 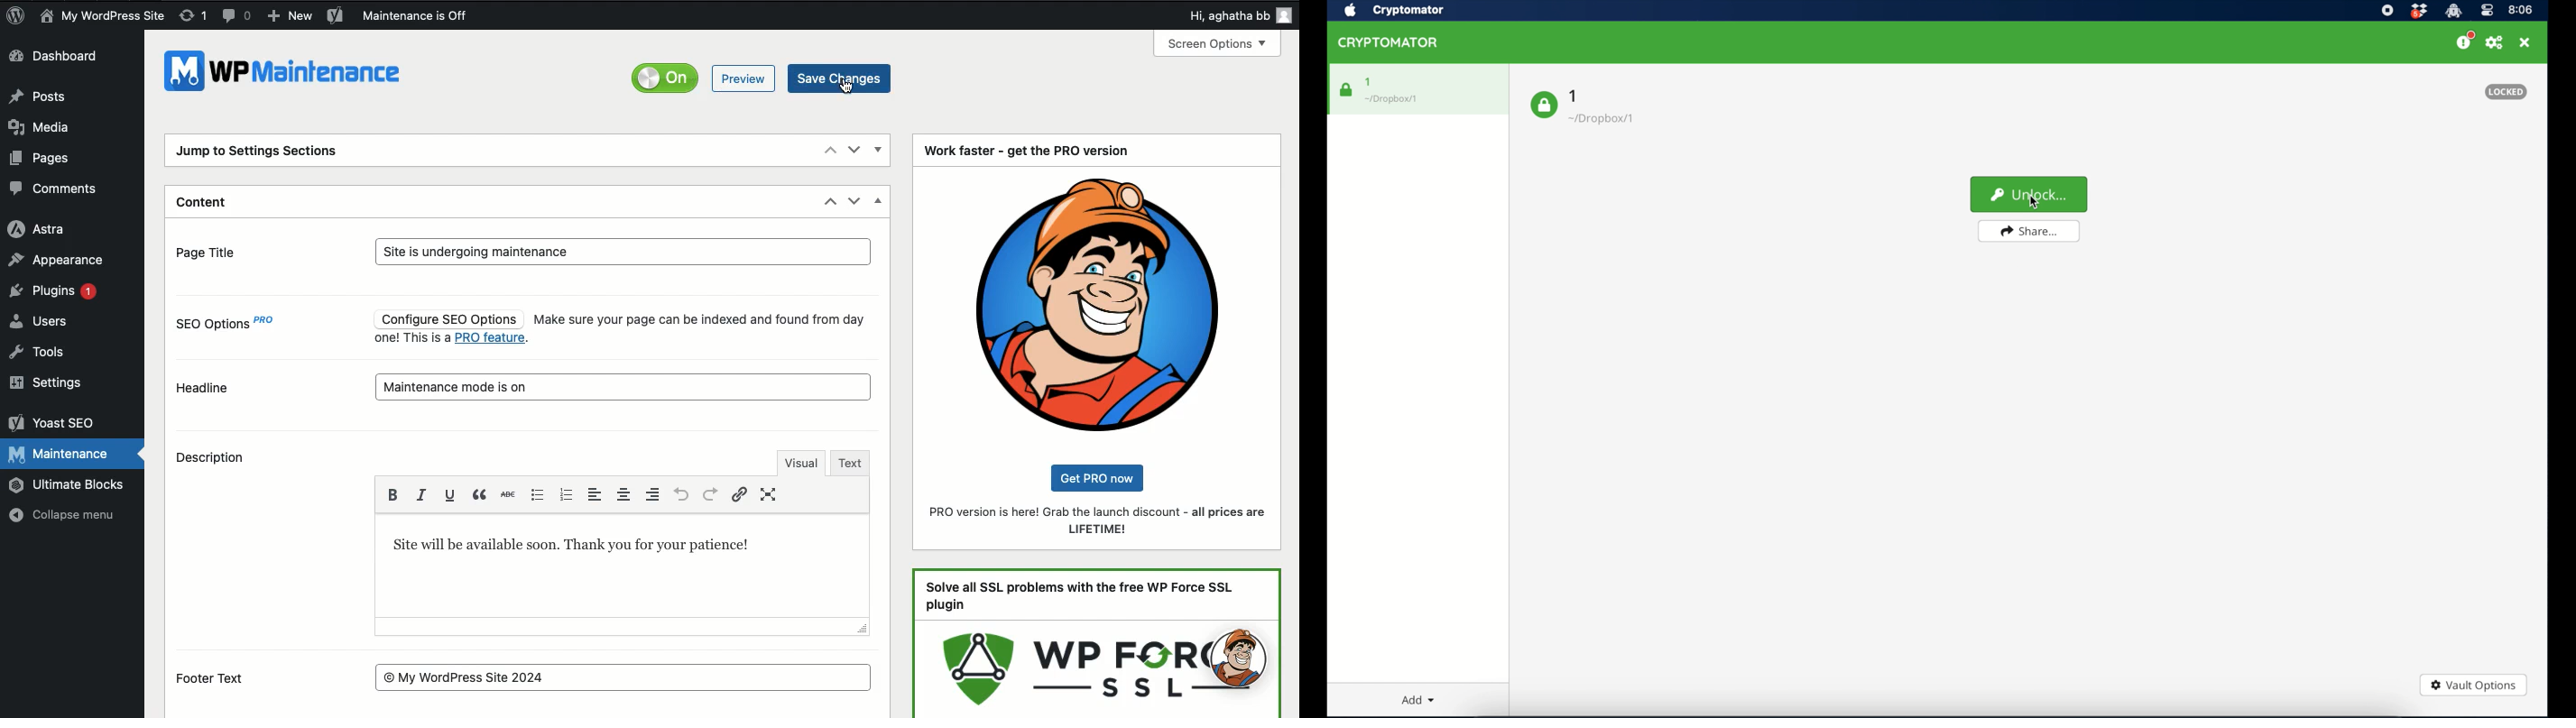 What do you see at coordinates (1103, 477) in the screenshot?
I see `get pro now` at bounding box center [1103, 477].